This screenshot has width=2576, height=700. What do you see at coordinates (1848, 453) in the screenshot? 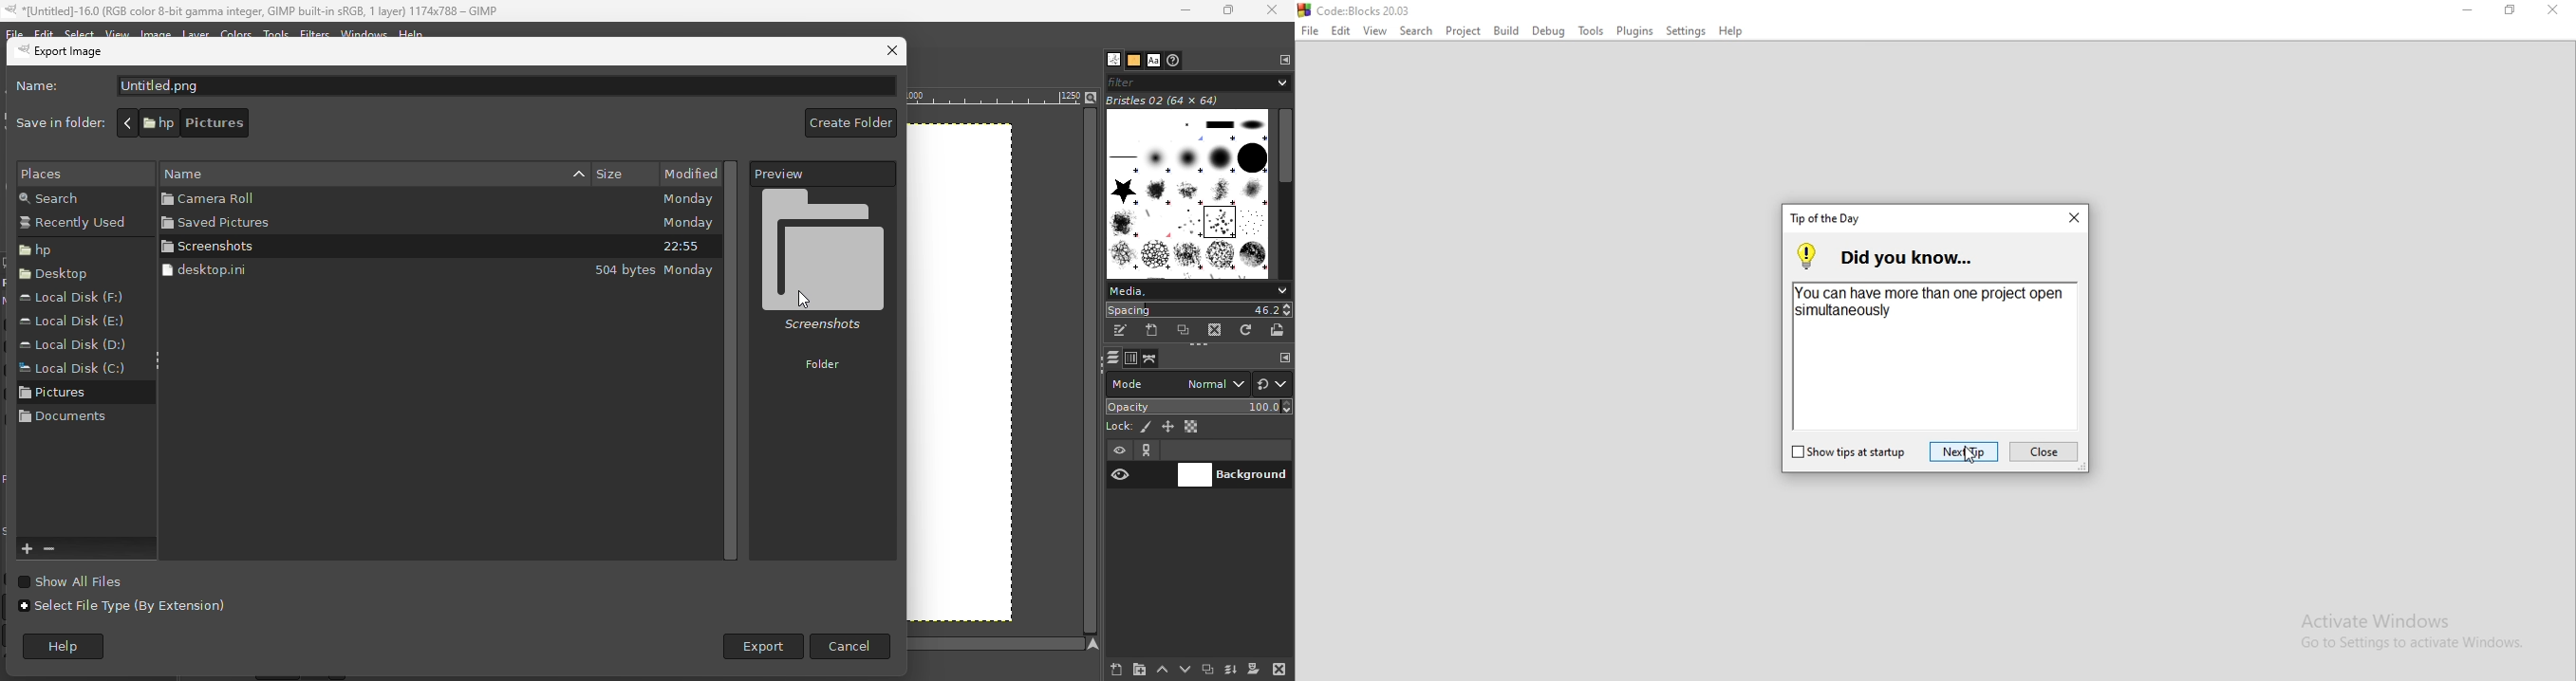
I see `show tips at startup` at bounding box center [1848, 453].